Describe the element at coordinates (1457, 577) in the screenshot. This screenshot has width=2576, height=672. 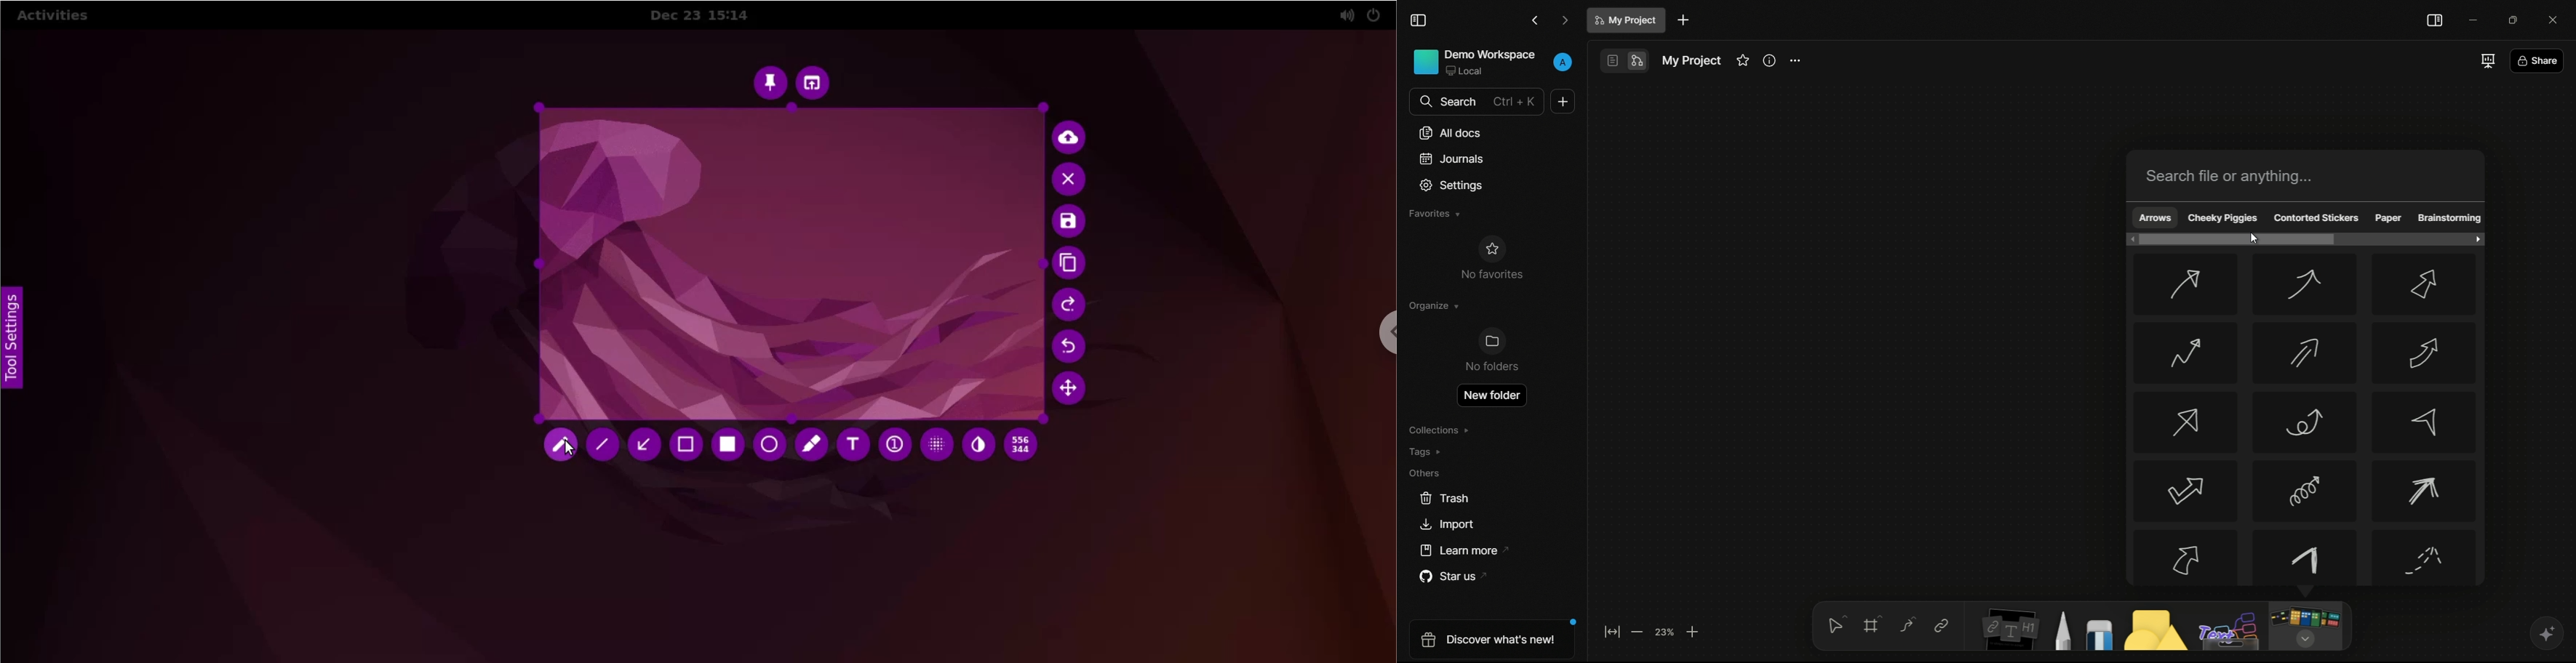
I see `star us` at that location.